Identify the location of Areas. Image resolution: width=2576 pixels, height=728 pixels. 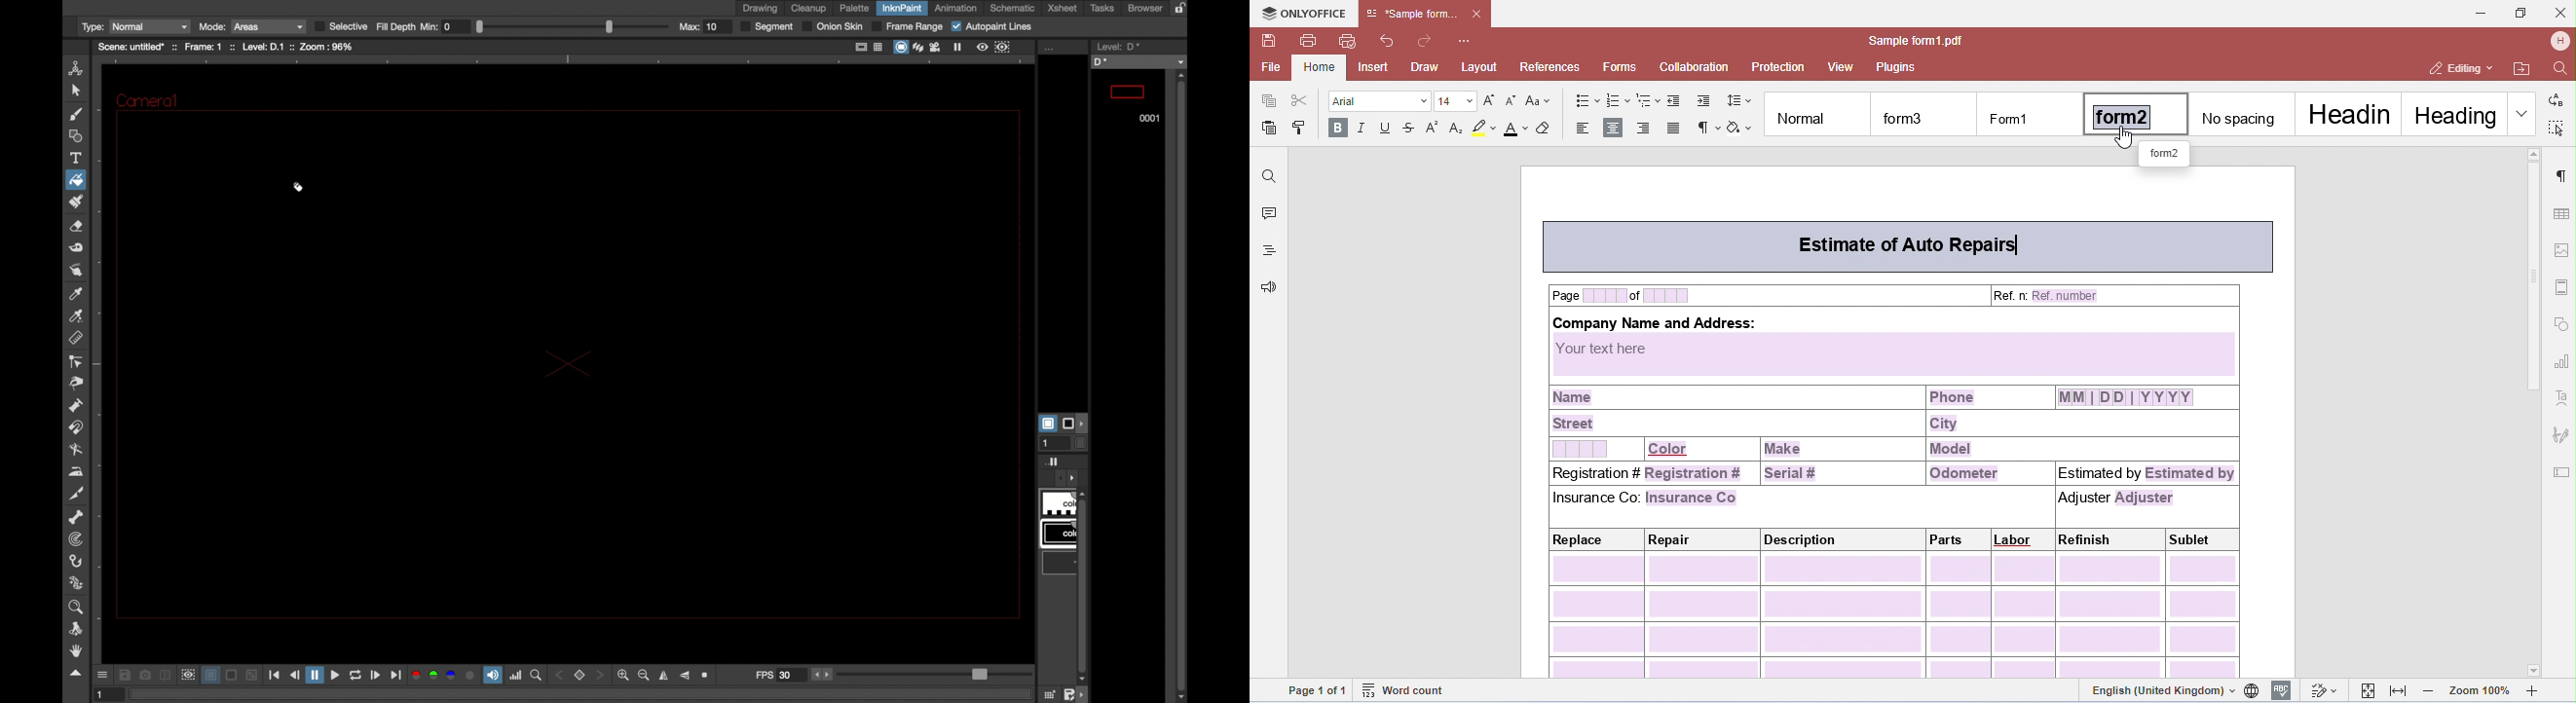
(268, 26).